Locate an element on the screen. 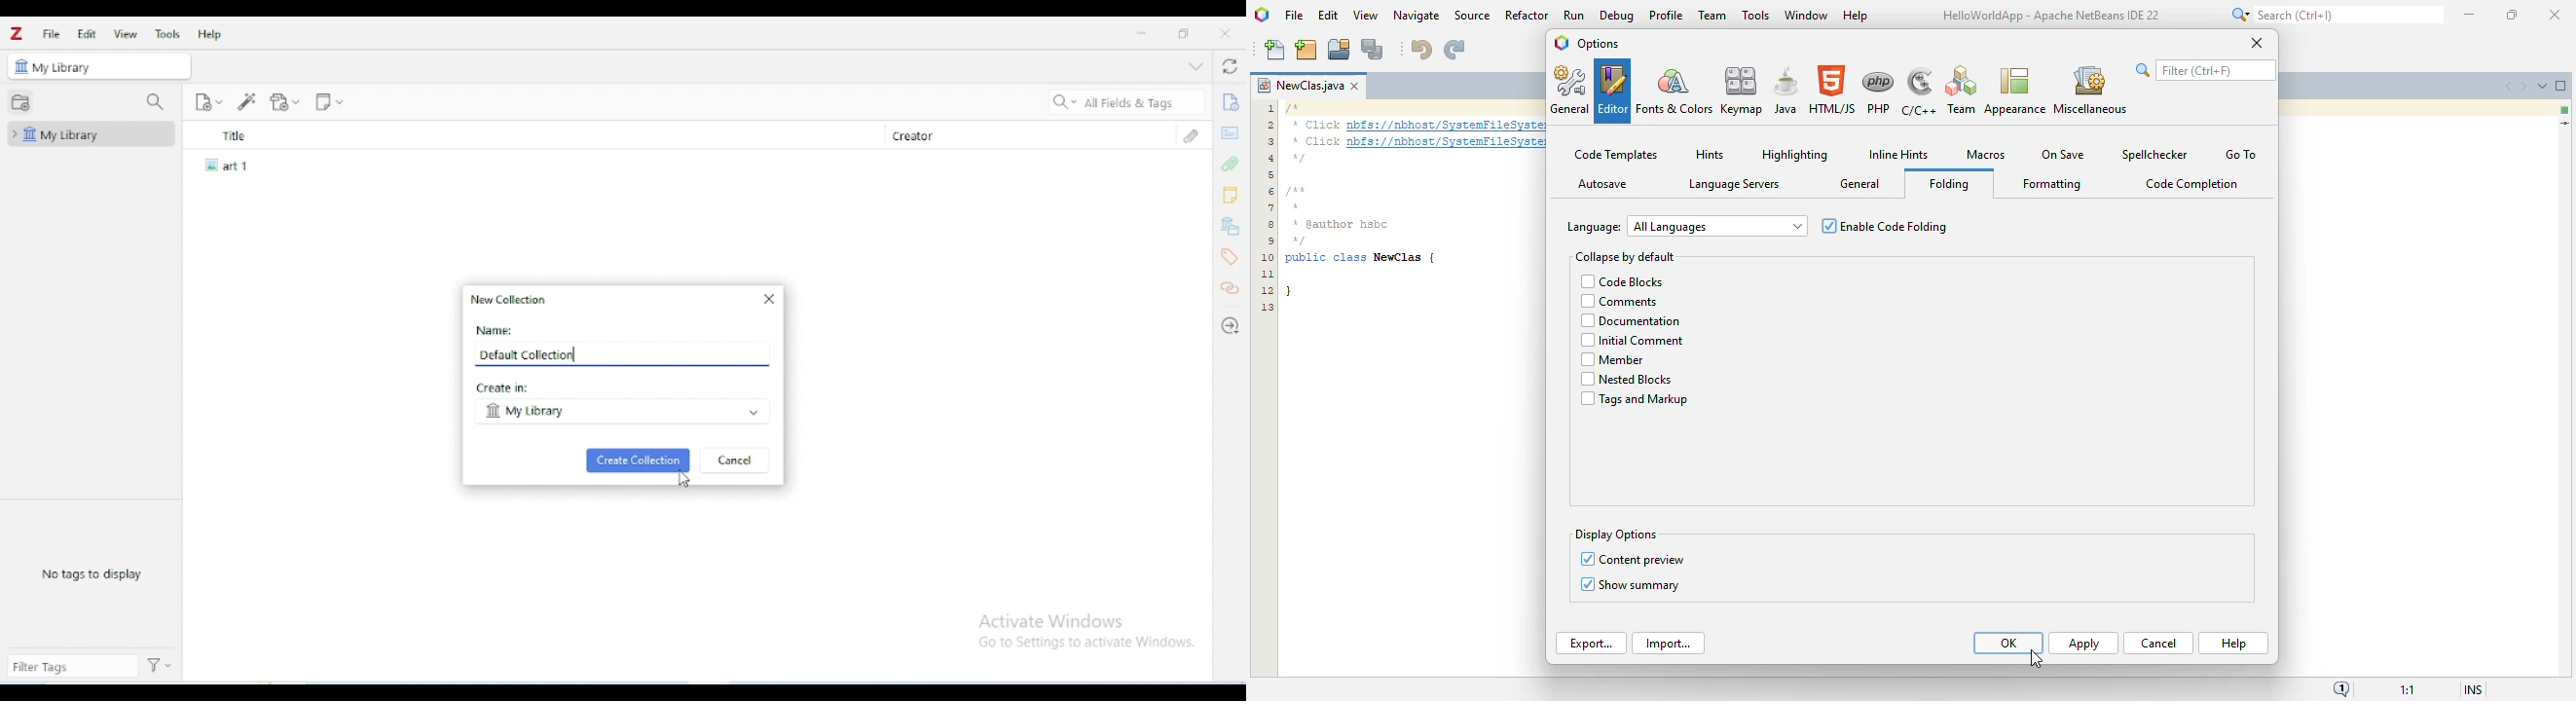 Image resolution: width=2576 pixels, height=728 pixels. art 1 is located at coordinates (232, 165).